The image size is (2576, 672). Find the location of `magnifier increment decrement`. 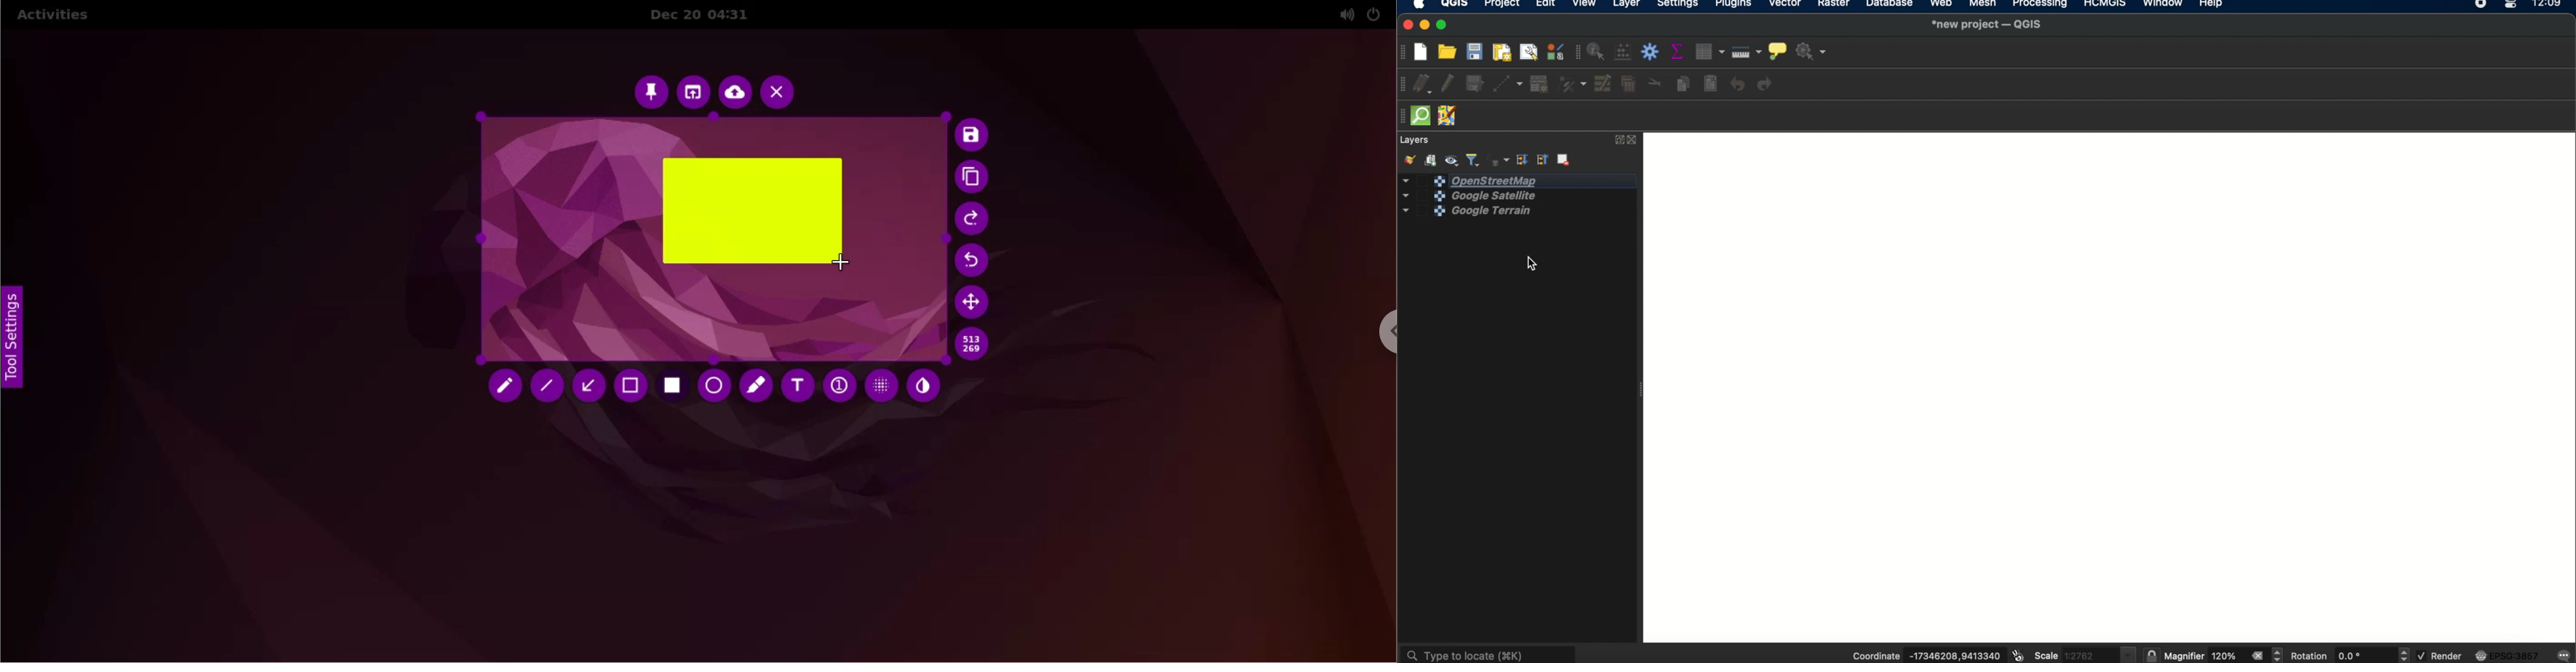

magnifier increment decrement is located at coordinates (2279, 654).